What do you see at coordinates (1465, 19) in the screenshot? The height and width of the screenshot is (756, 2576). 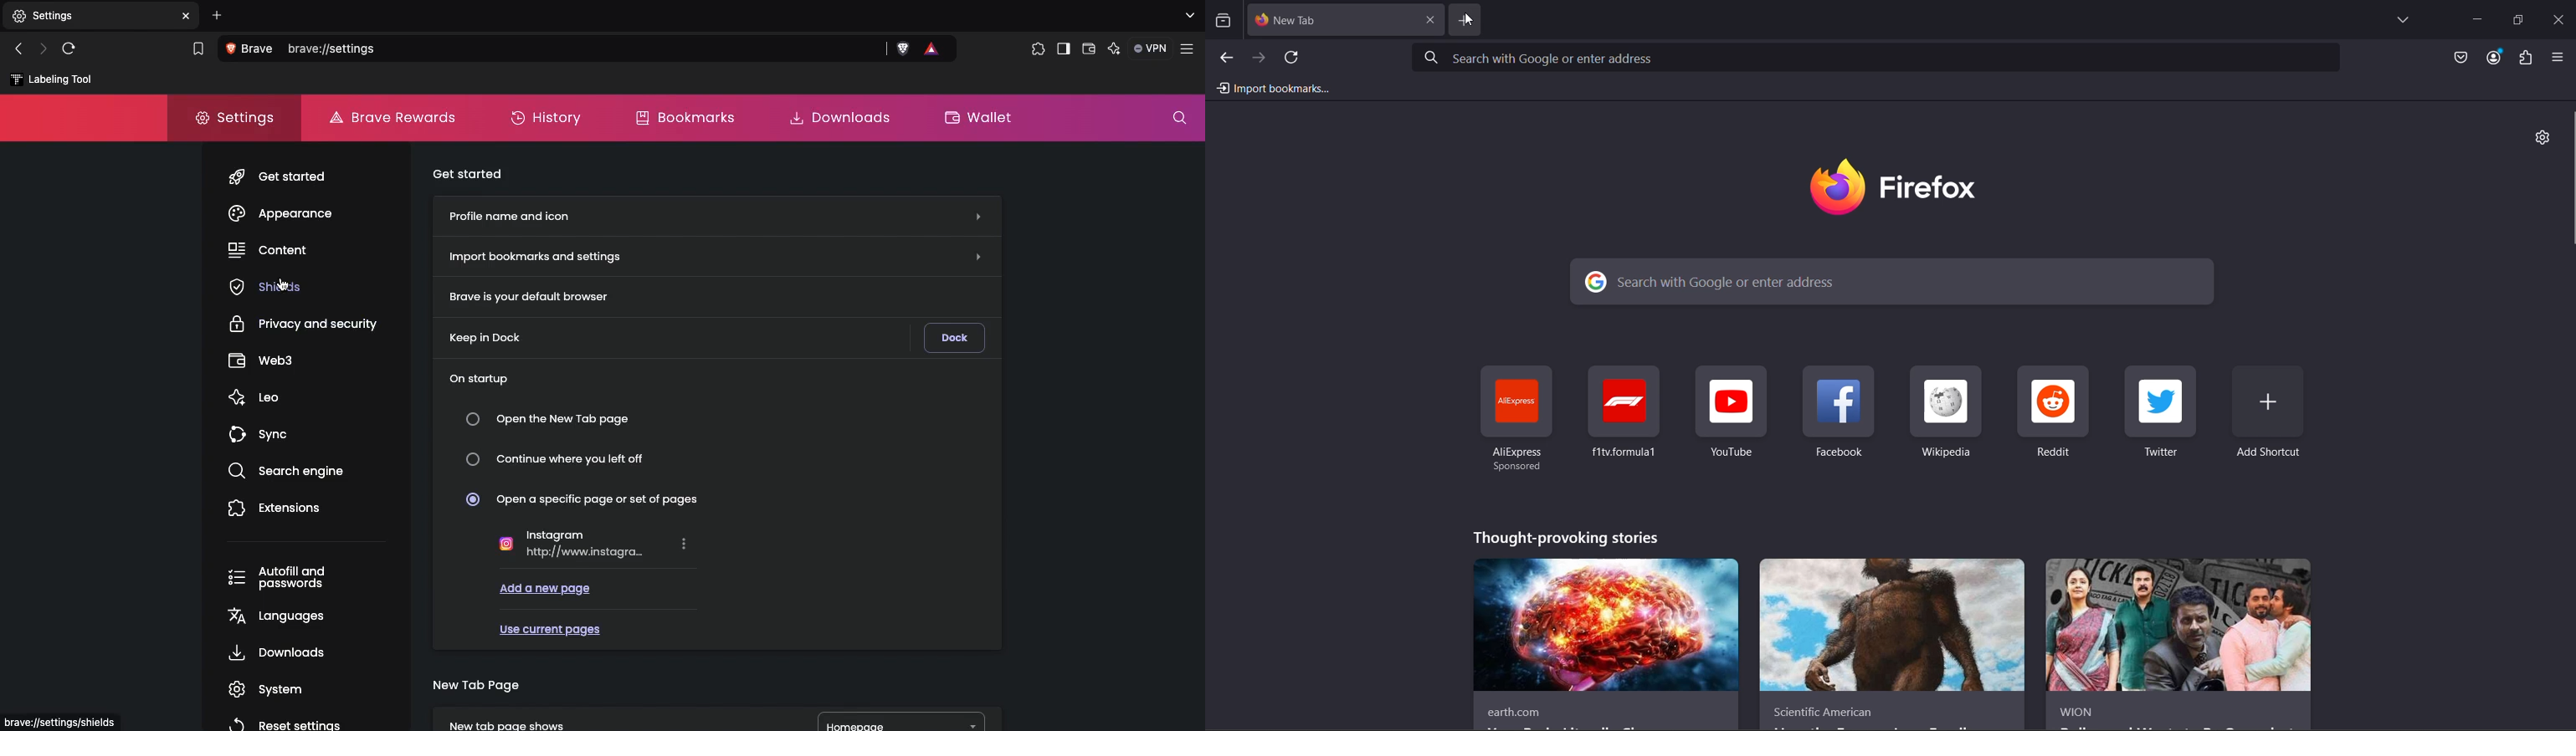 I see `open a new tab` at bounding box center [1465, 19].